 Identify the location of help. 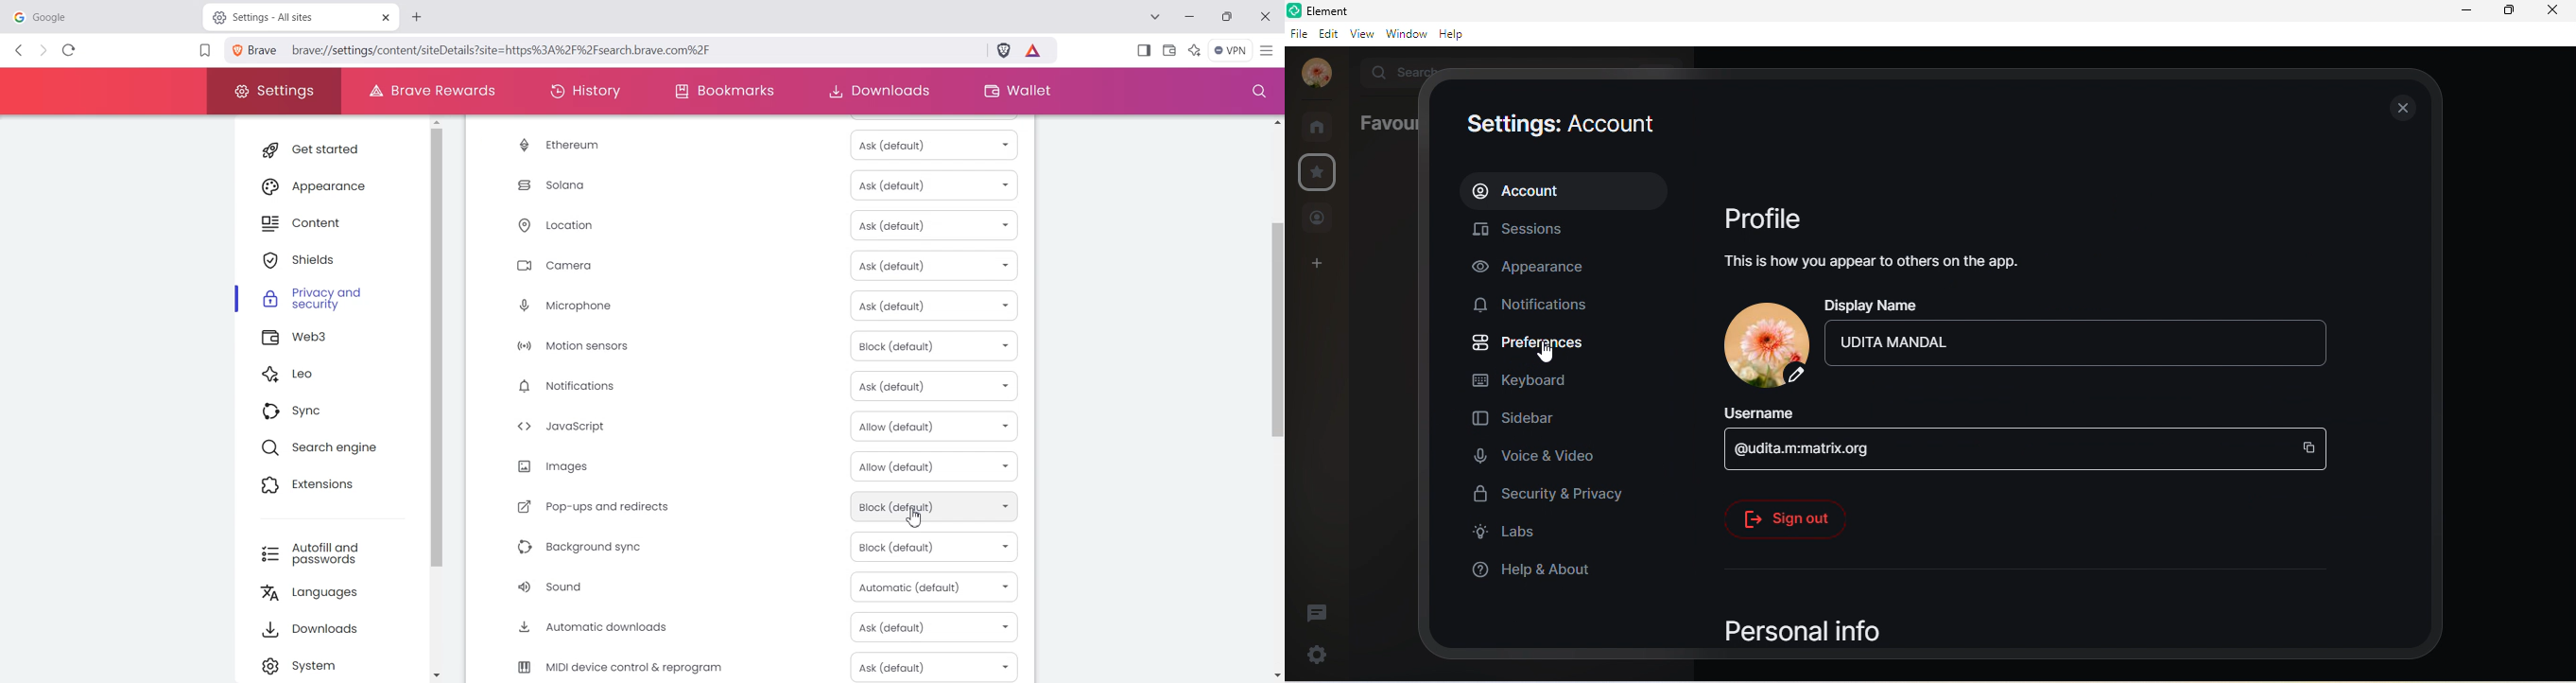
(1458, 36).